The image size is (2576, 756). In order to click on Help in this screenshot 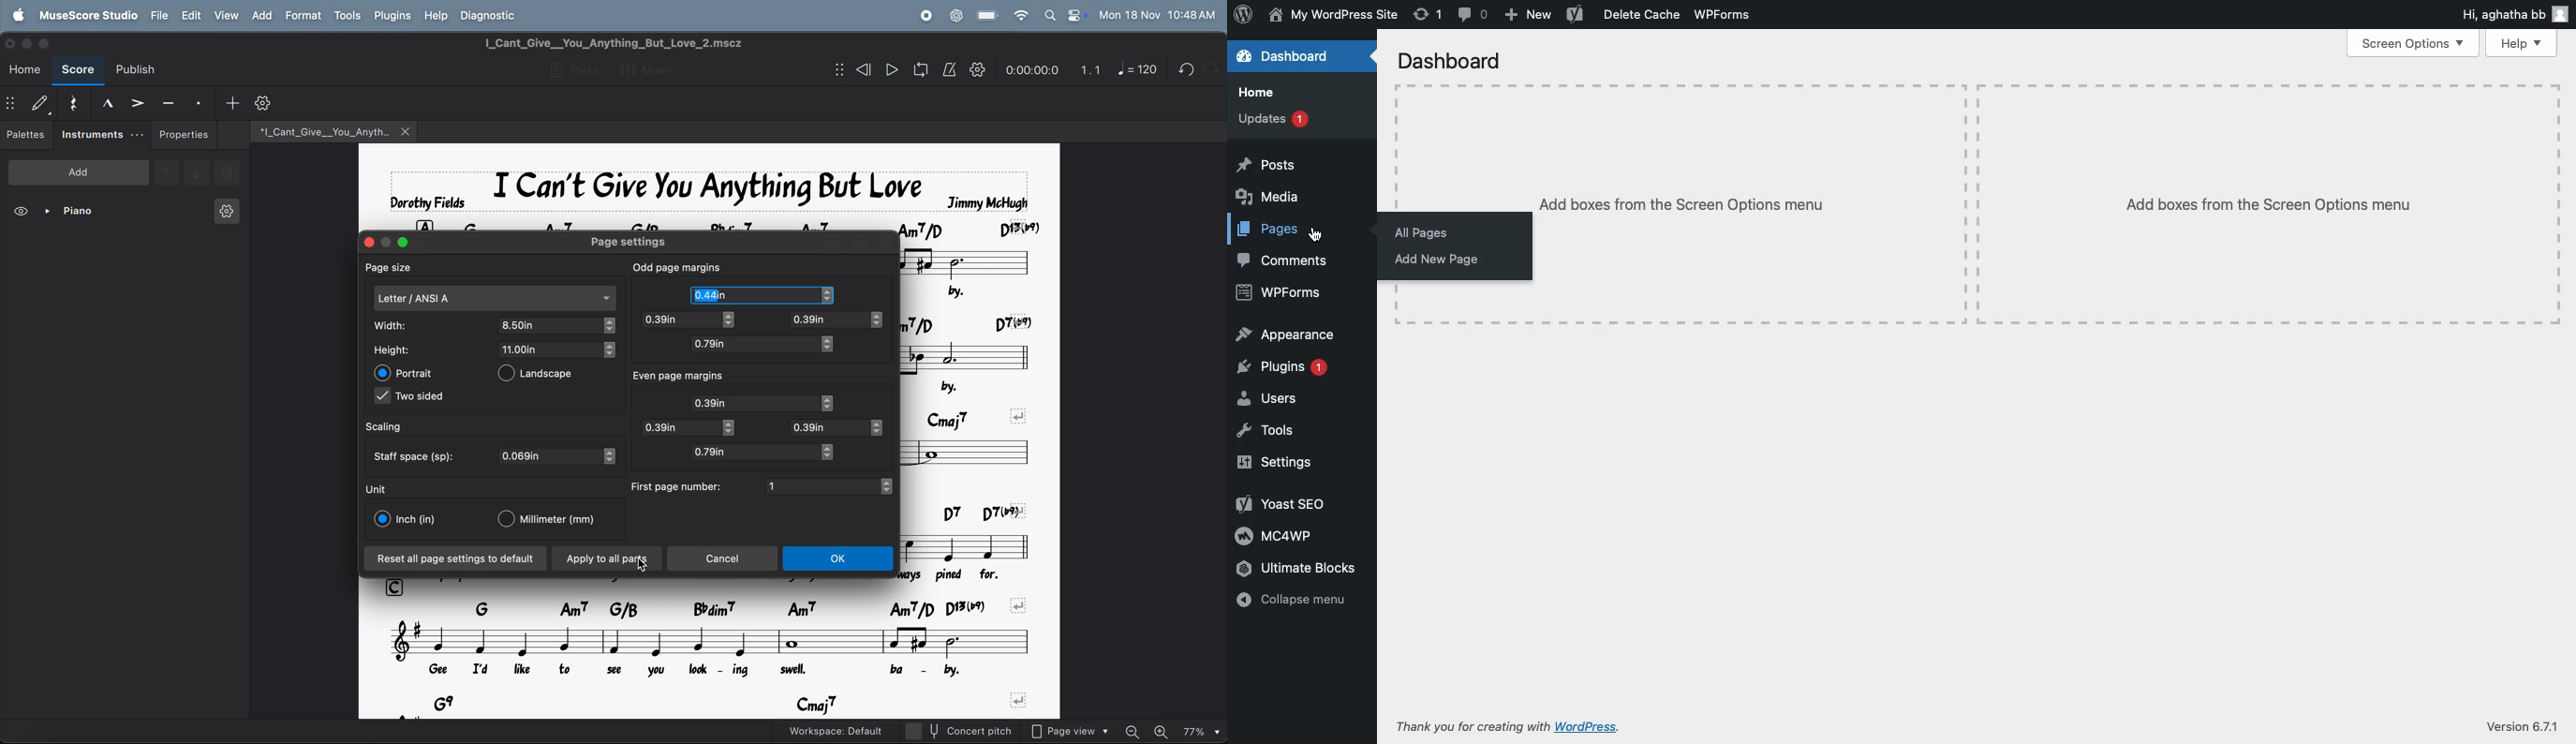, I will do `click(2525, 43)`.